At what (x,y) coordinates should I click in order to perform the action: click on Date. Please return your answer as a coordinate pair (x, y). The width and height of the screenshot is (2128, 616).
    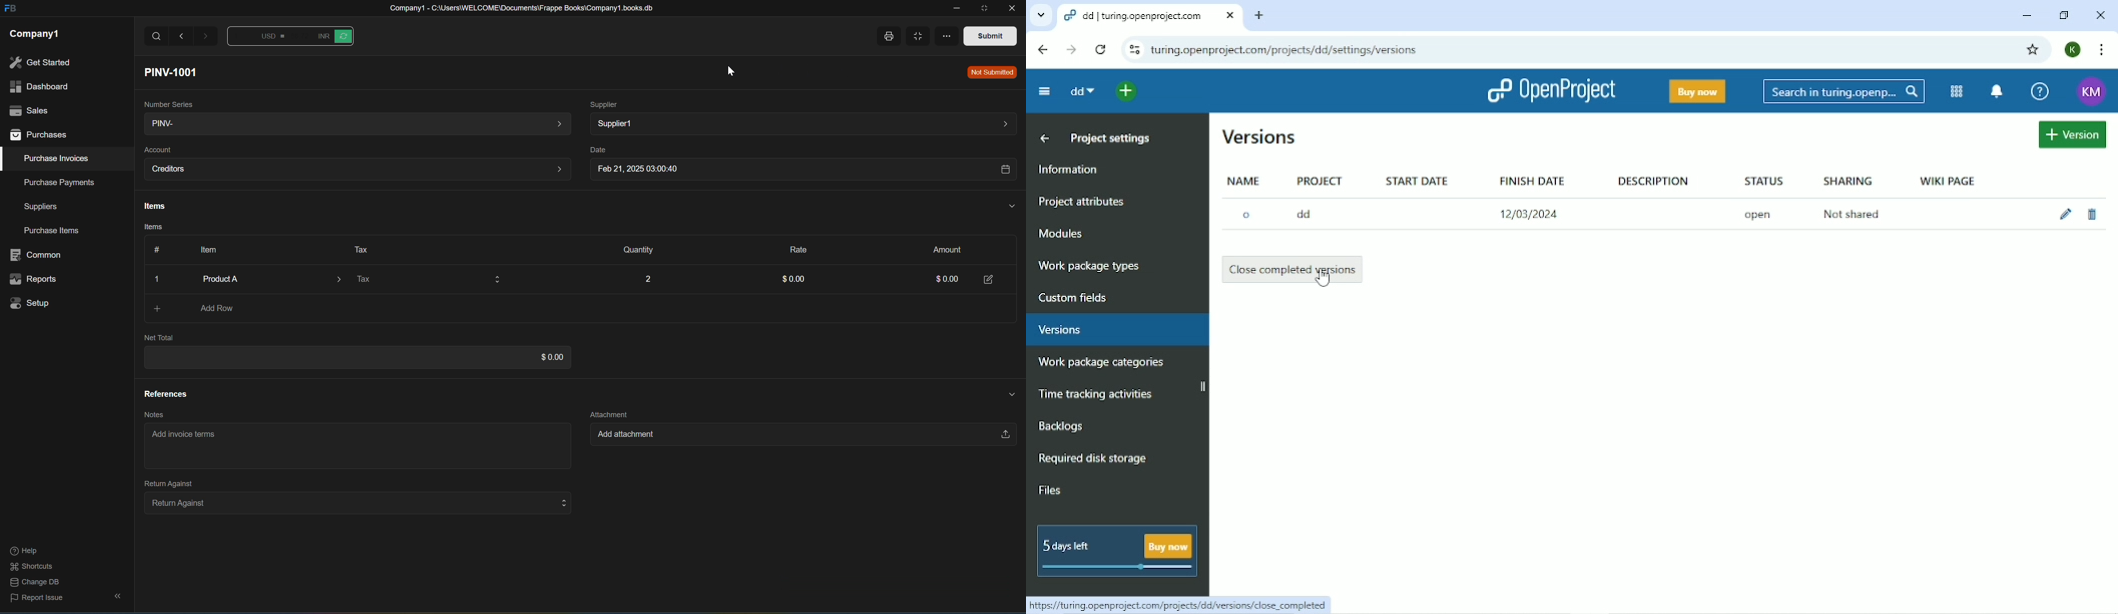
    Looking at the image, I should click on (595, 150).